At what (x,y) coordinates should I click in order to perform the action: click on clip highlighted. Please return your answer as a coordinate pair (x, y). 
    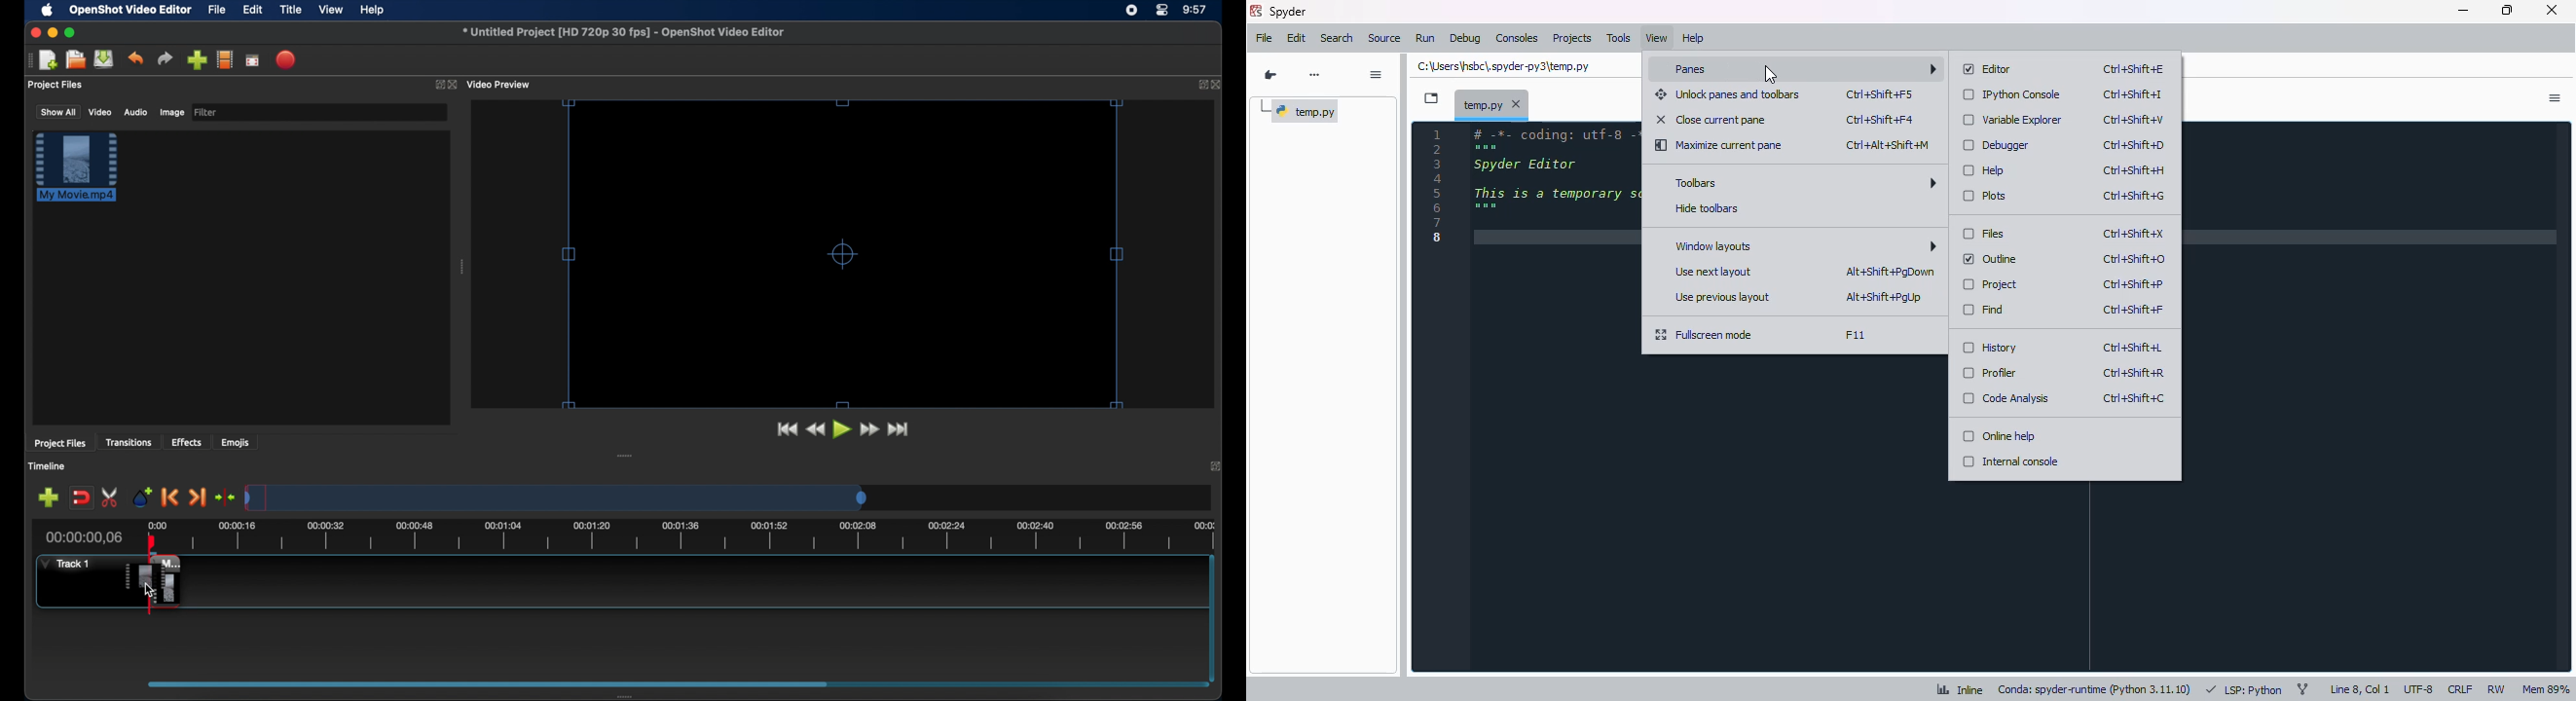
    Looking at the image, I should click on (82, 173).